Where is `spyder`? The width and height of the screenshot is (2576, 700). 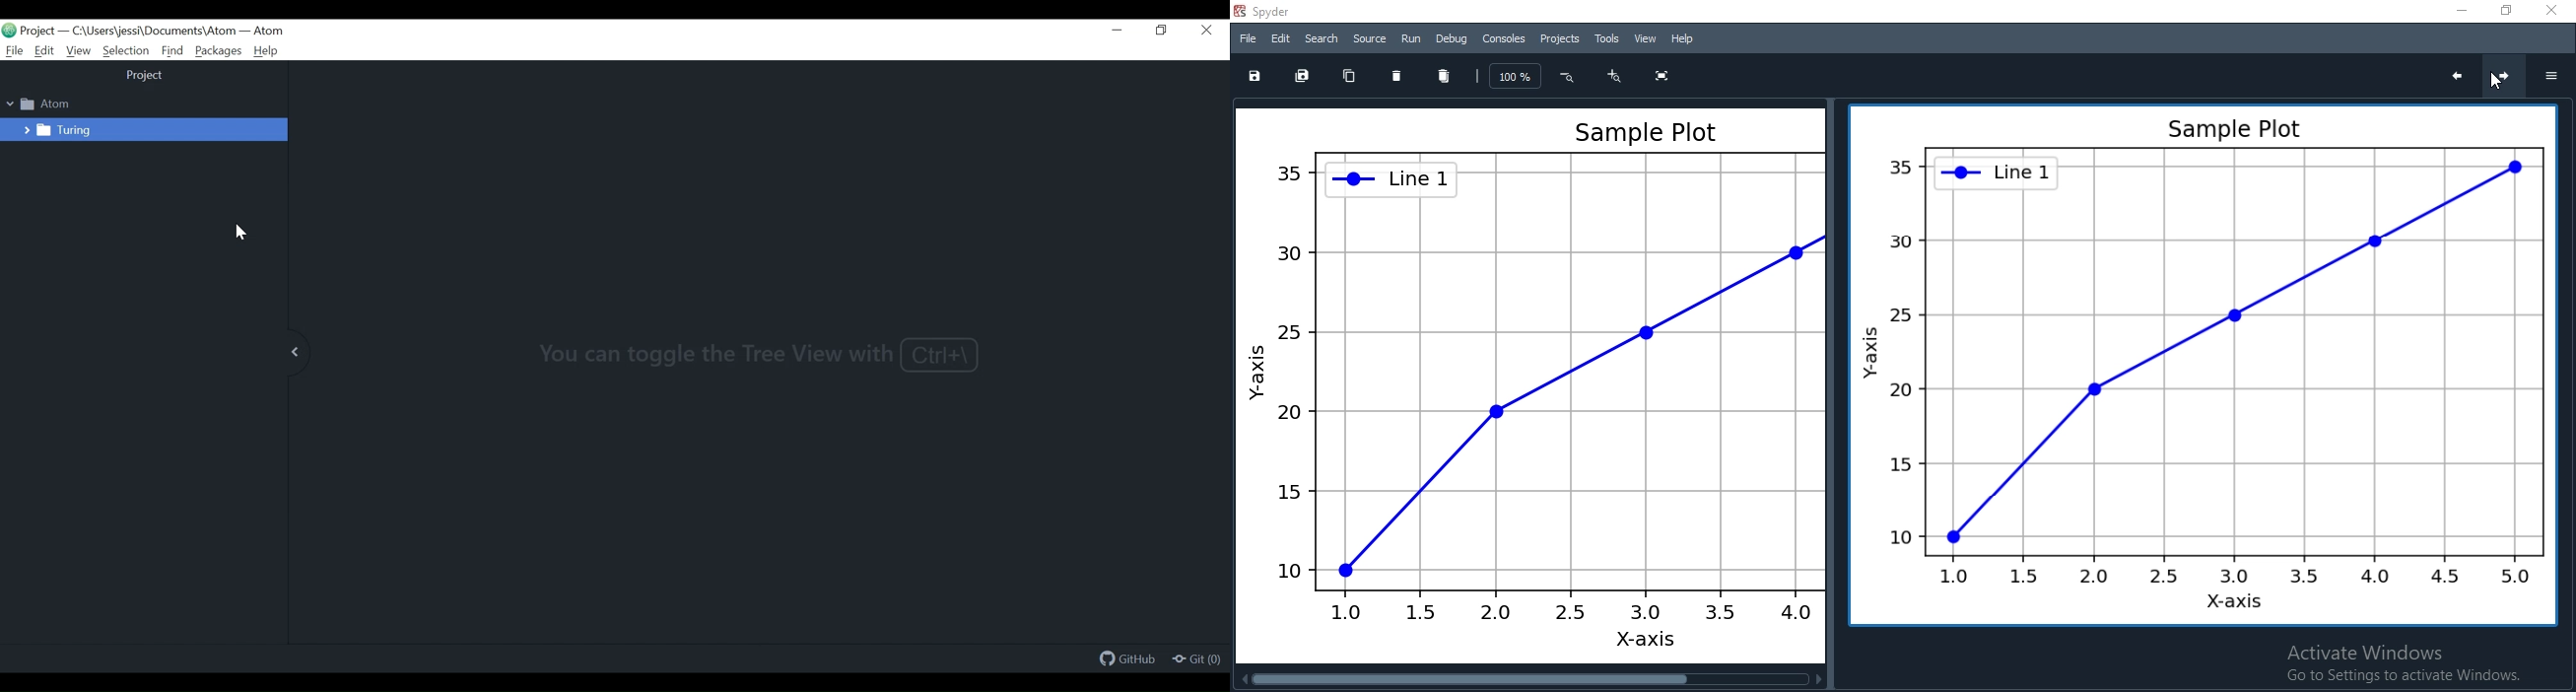 spyder is located at coordinates (1268, 11).